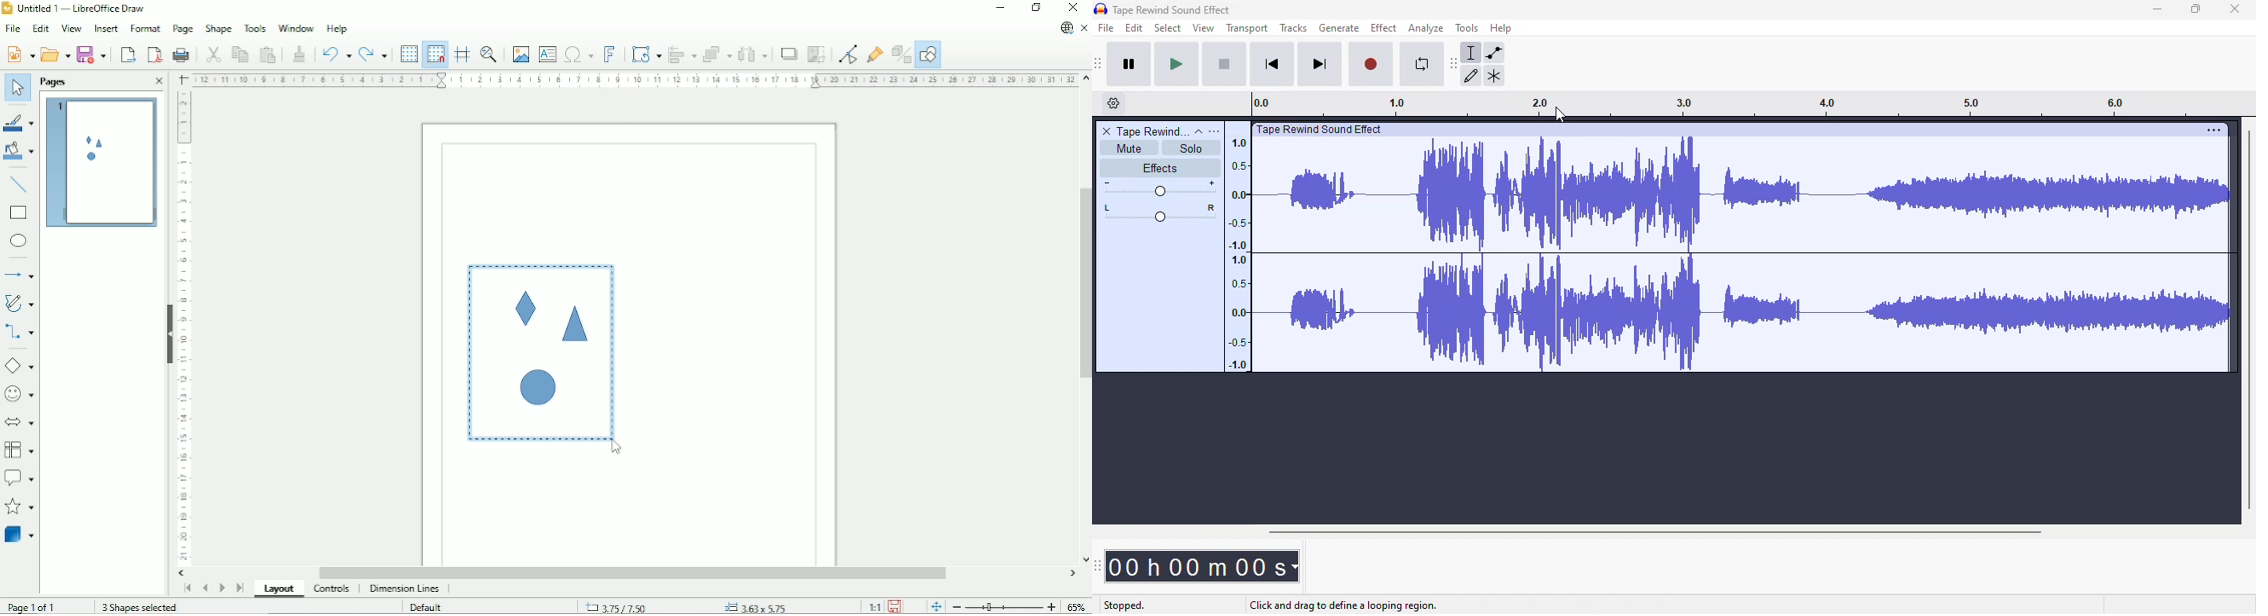 The height and width of the screenshot is (616, 2268). Describe the element at coordinates (19, 184) in the screenshot. I see `Insert line` at that location.